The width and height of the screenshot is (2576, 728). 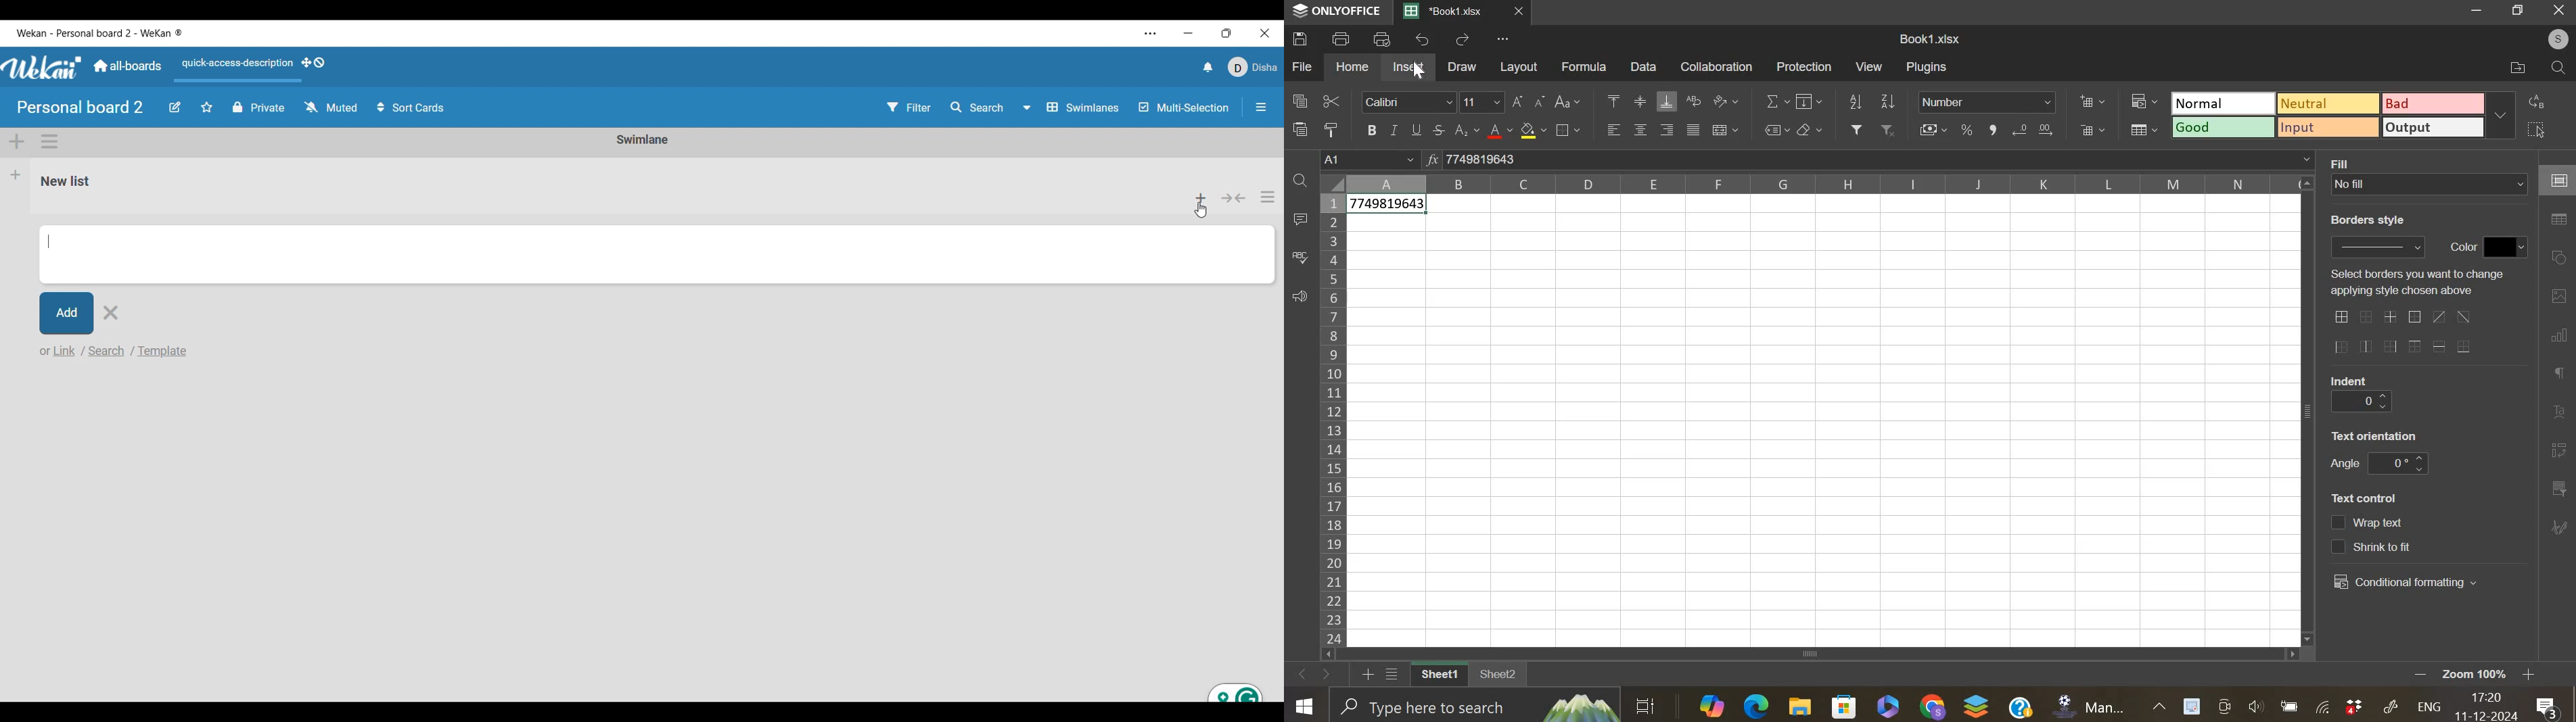 I want to click on List actions, so click(x=1268, y=197).